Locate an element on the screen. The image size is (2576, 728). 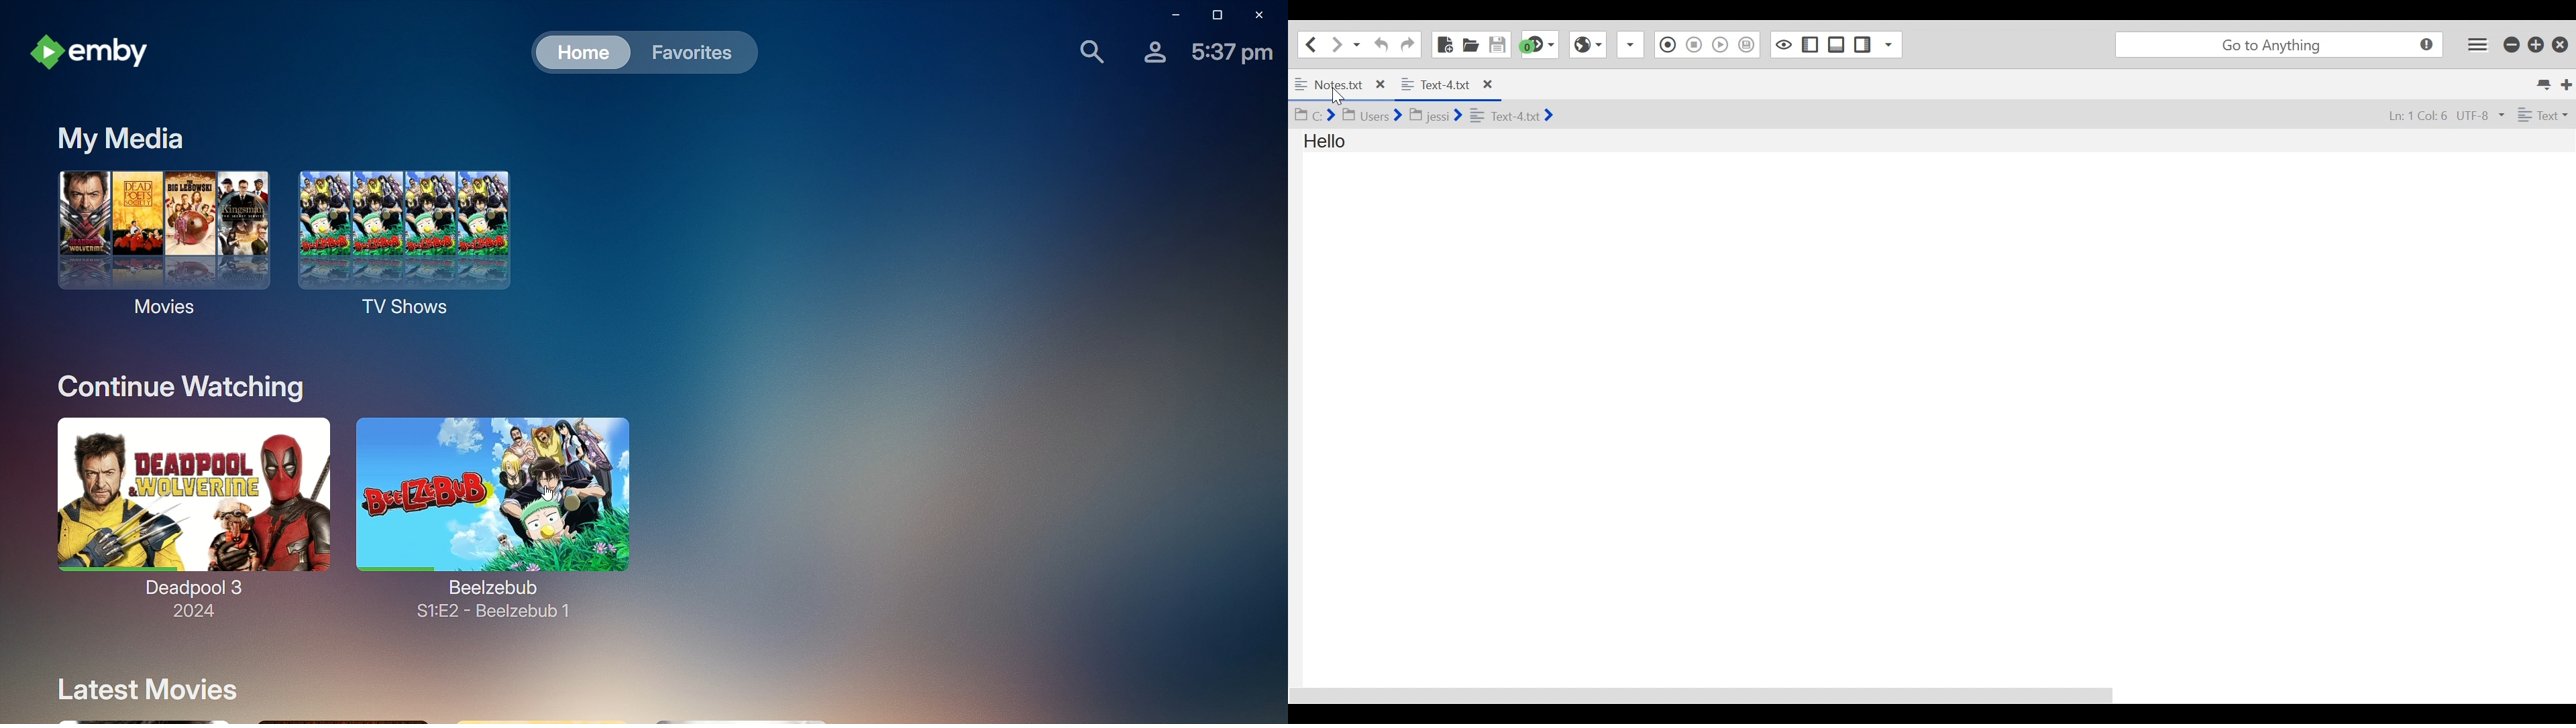
S1:E2 - Beelzebub 1 is located at coordinates (493, 617).